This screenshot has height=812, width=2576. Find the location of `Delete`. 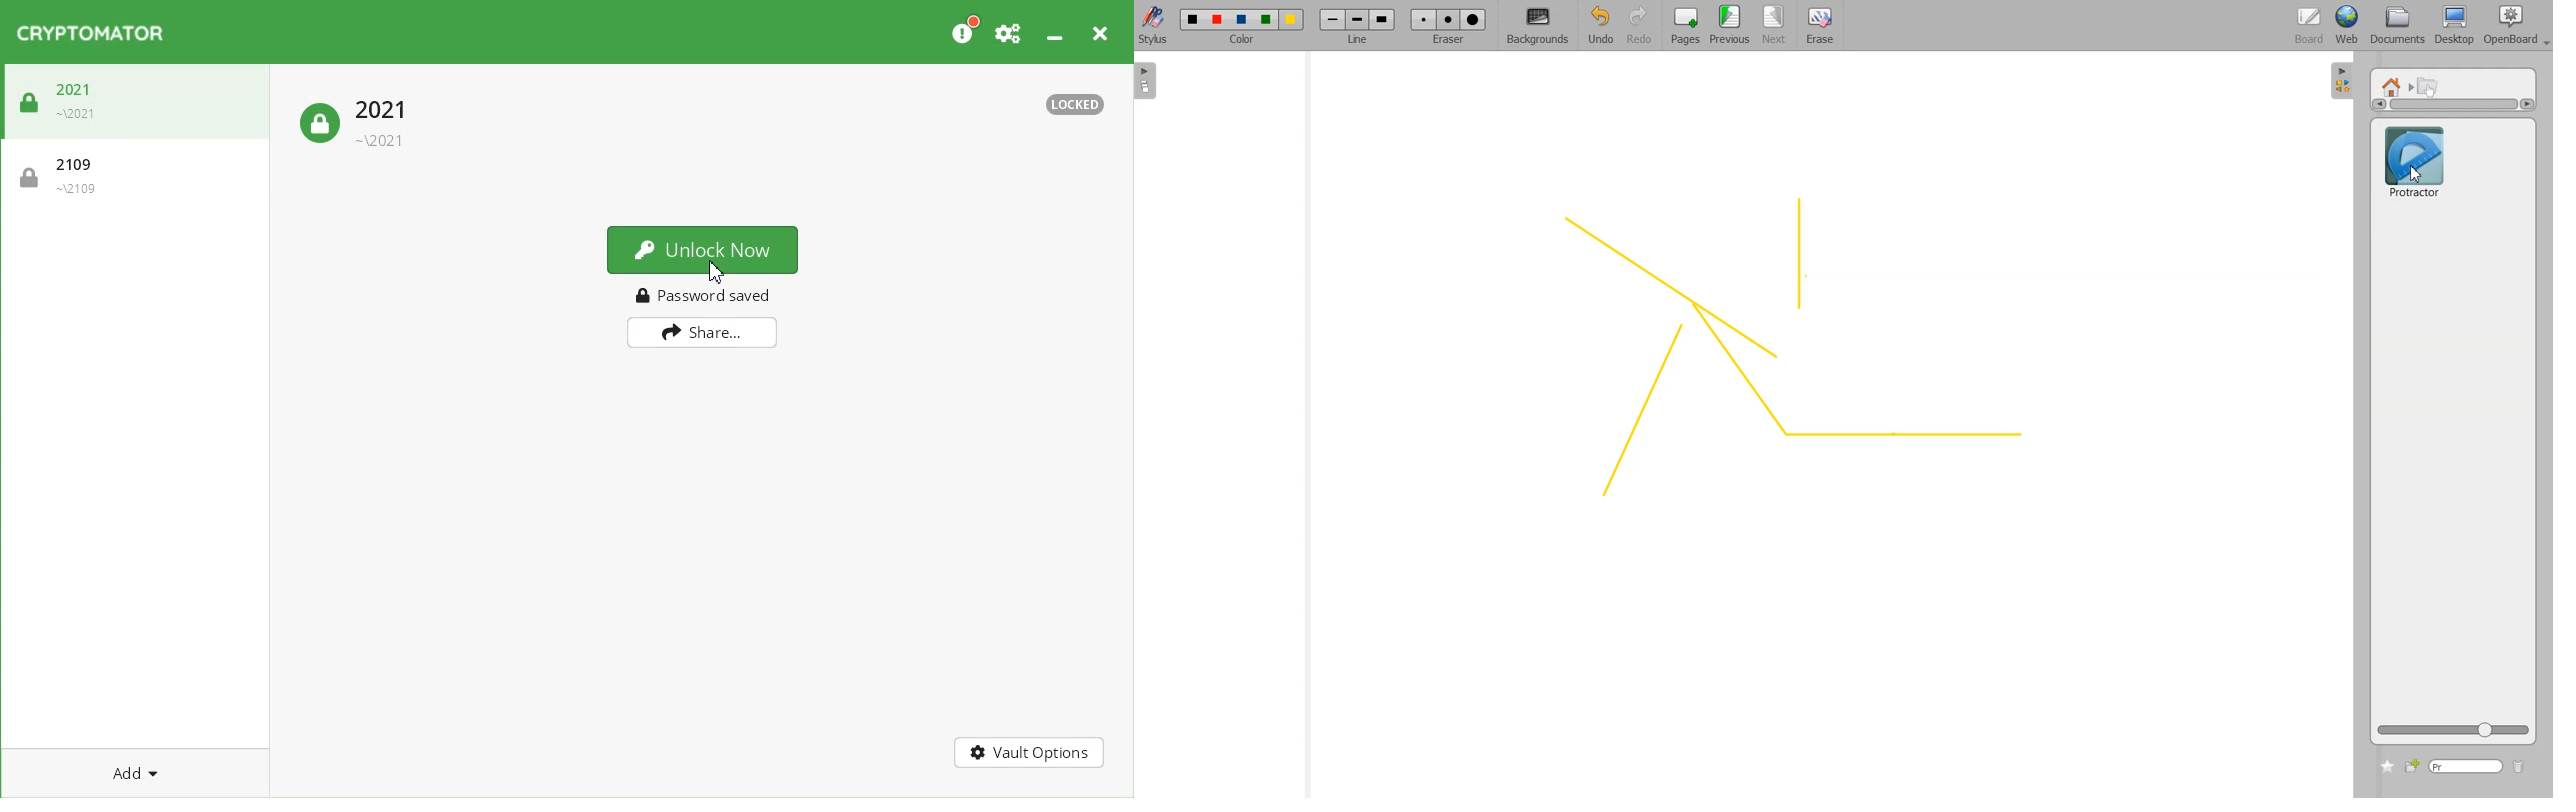

Delete is located at coordinates (2520, 768).